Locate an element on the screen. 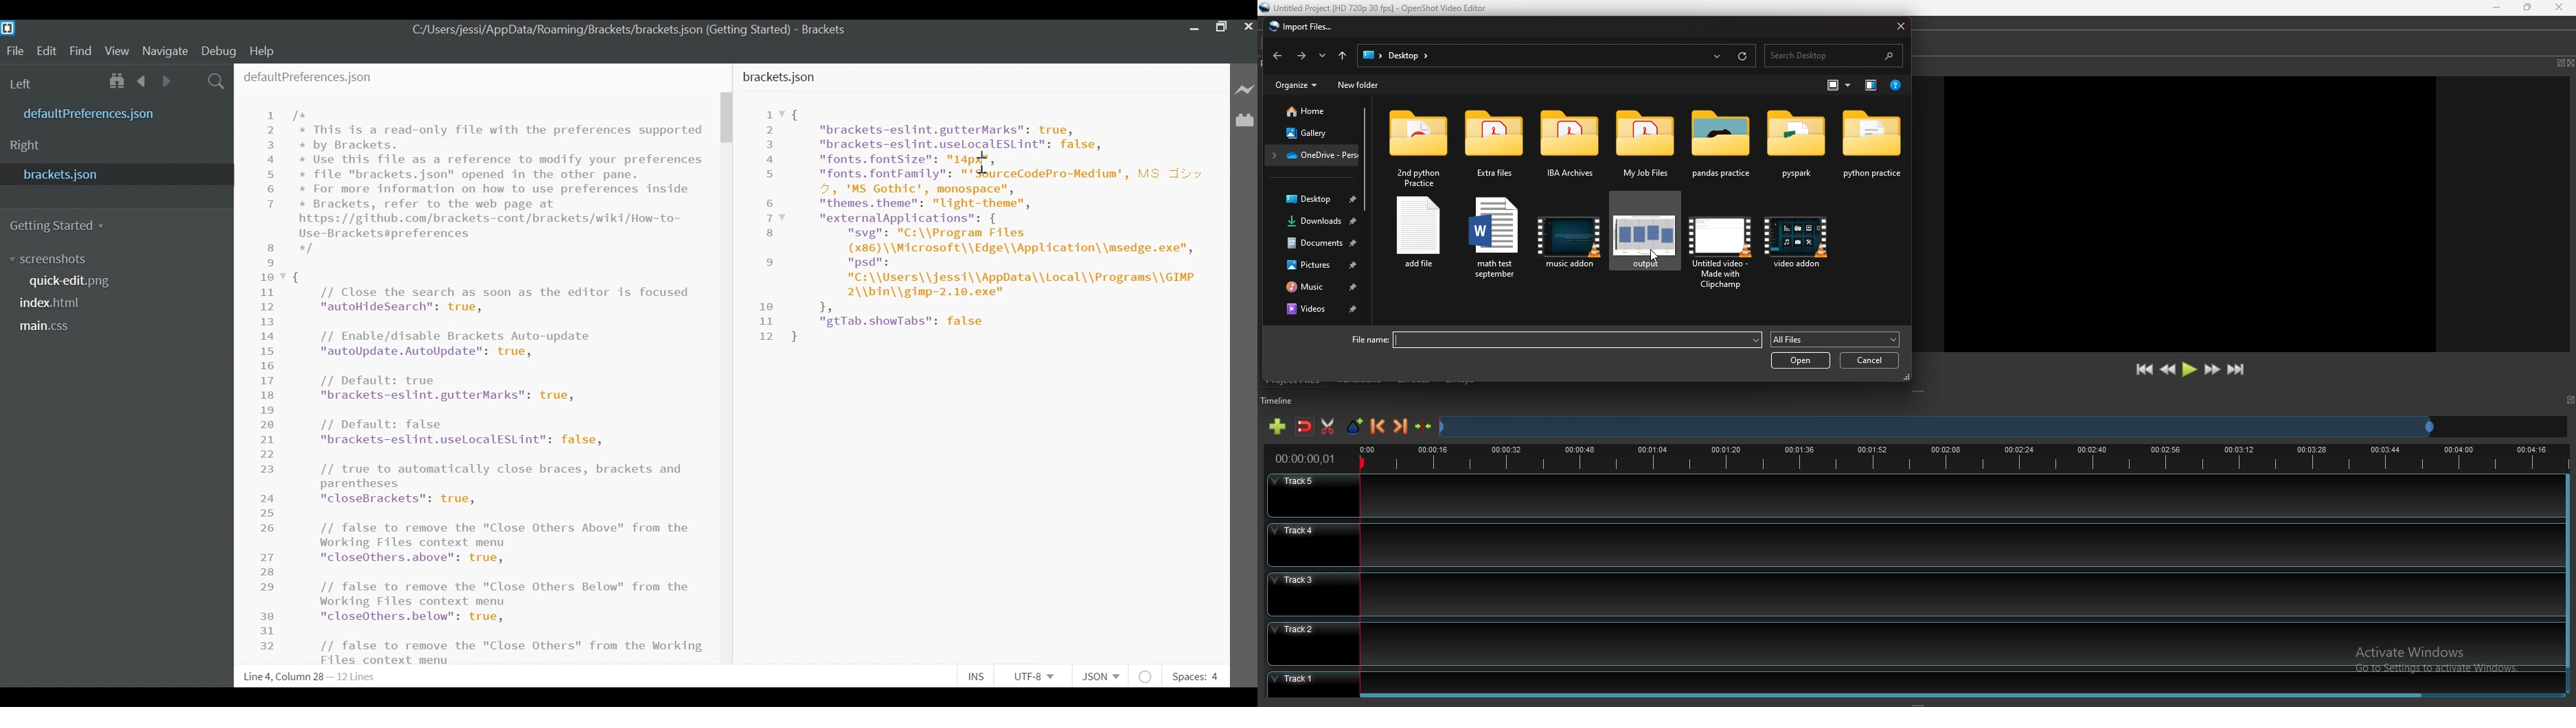 The width and height of the screenshot is (2576, 728). Live Preview is located at coordinates (1245, 89).